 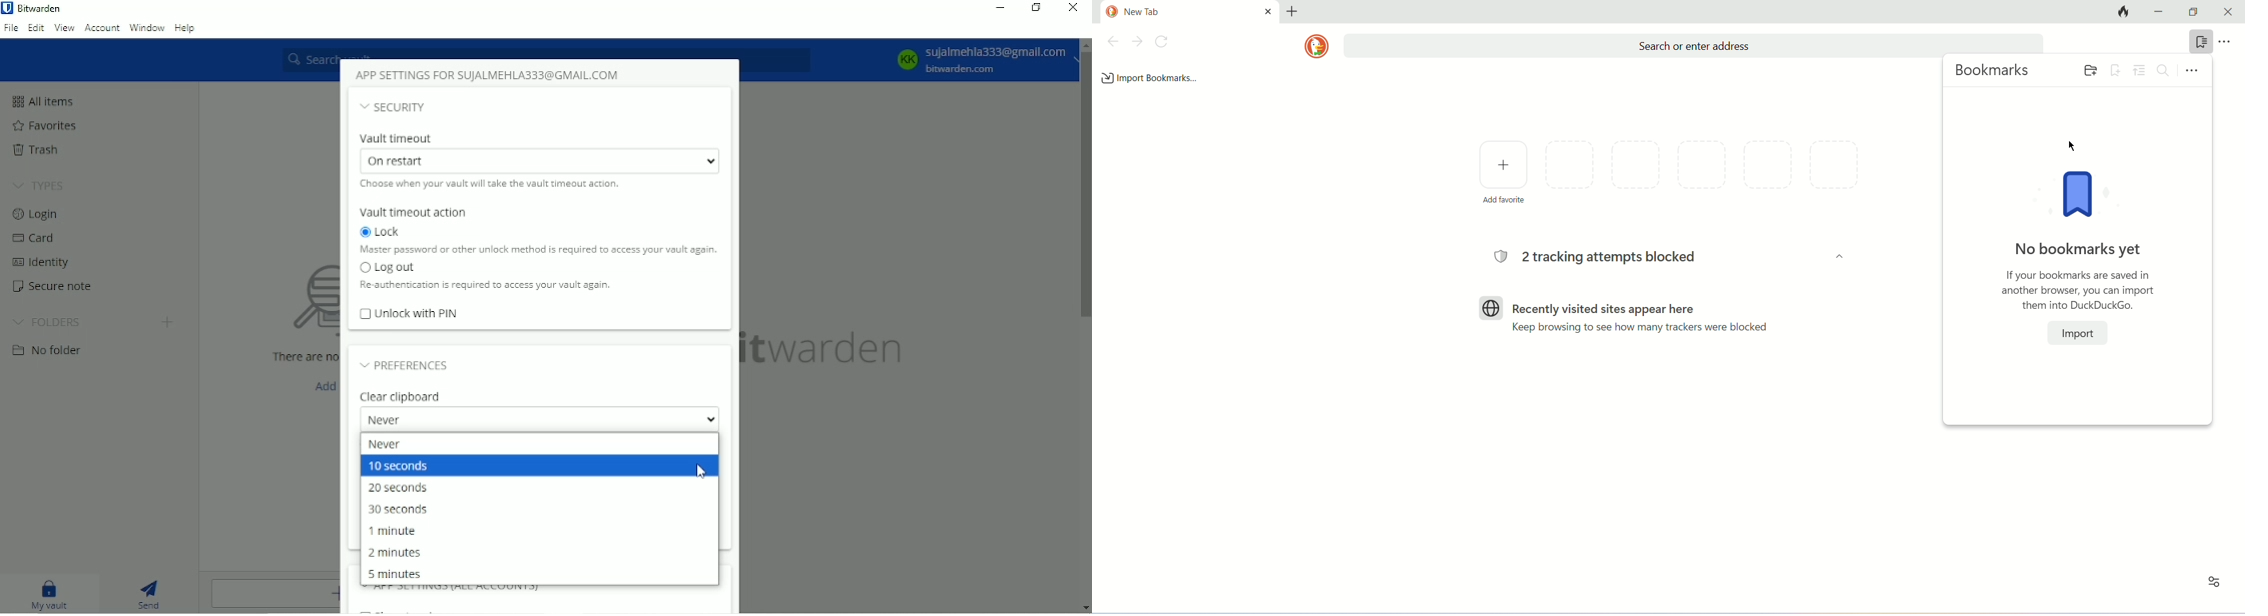 I want to click on Cursor, so click(x=700, y=471).